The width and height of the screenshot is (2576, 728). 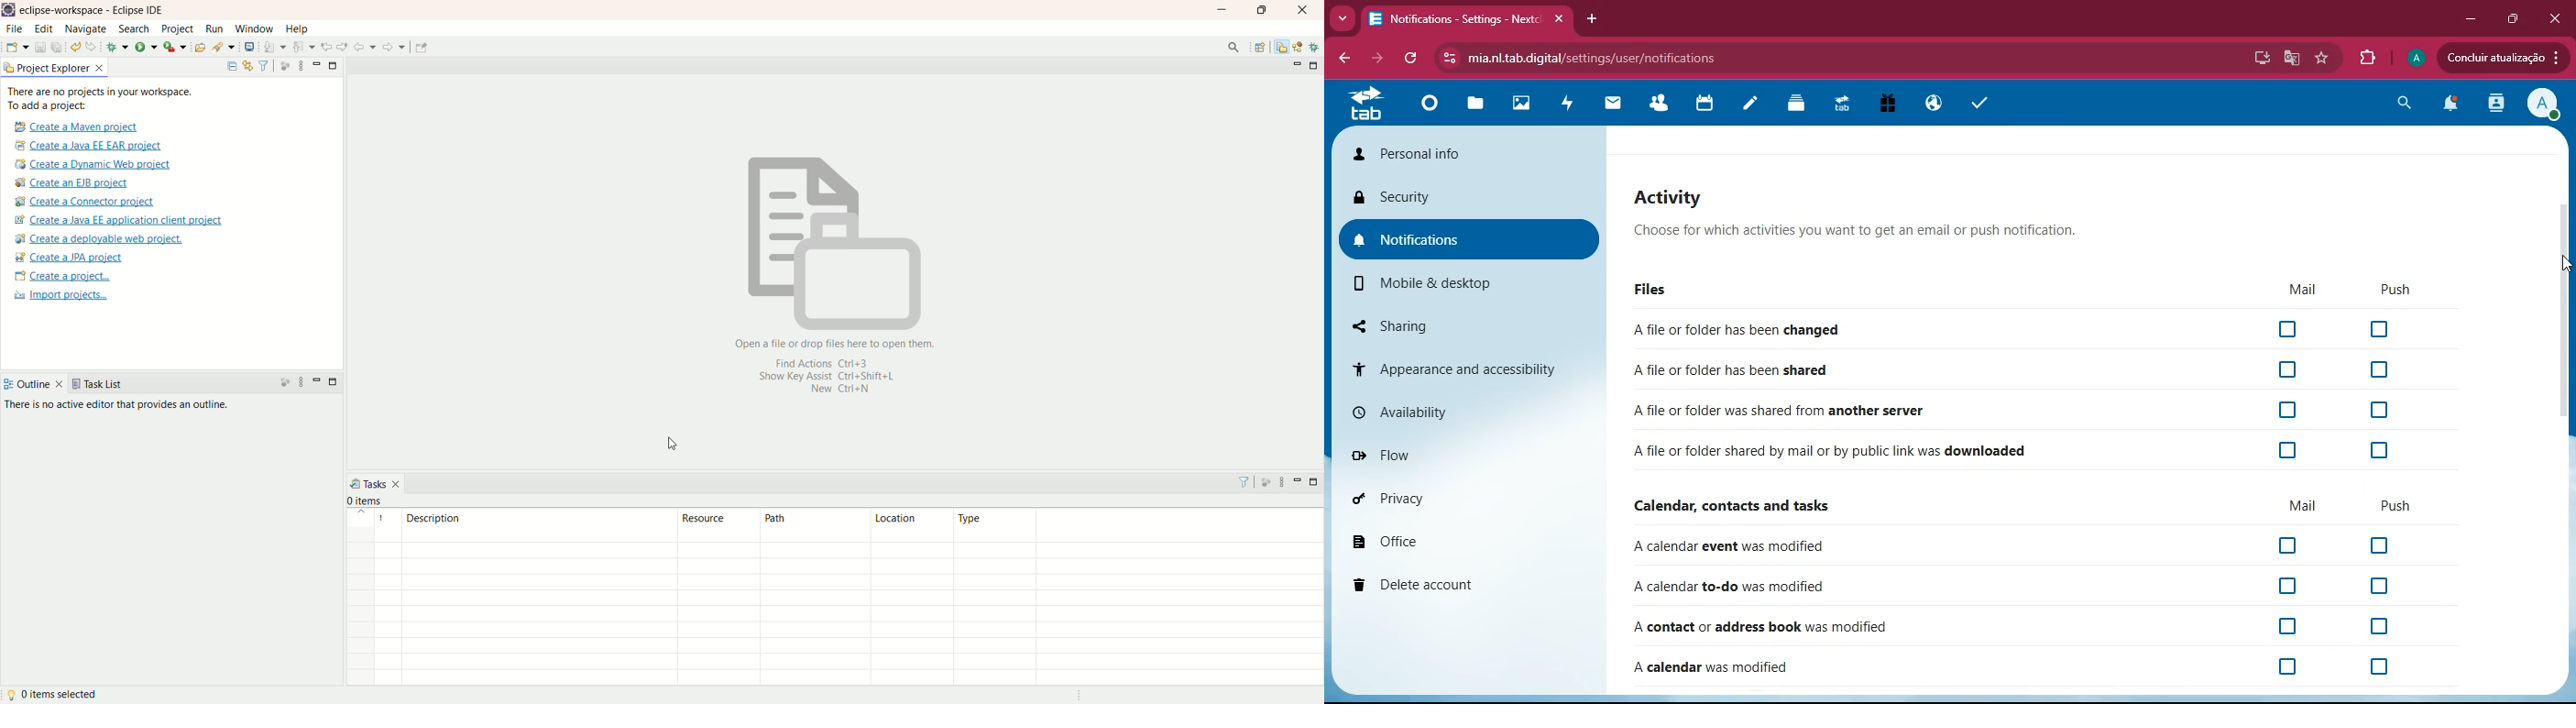 I want to click on off, so click(x=2287, y=546).